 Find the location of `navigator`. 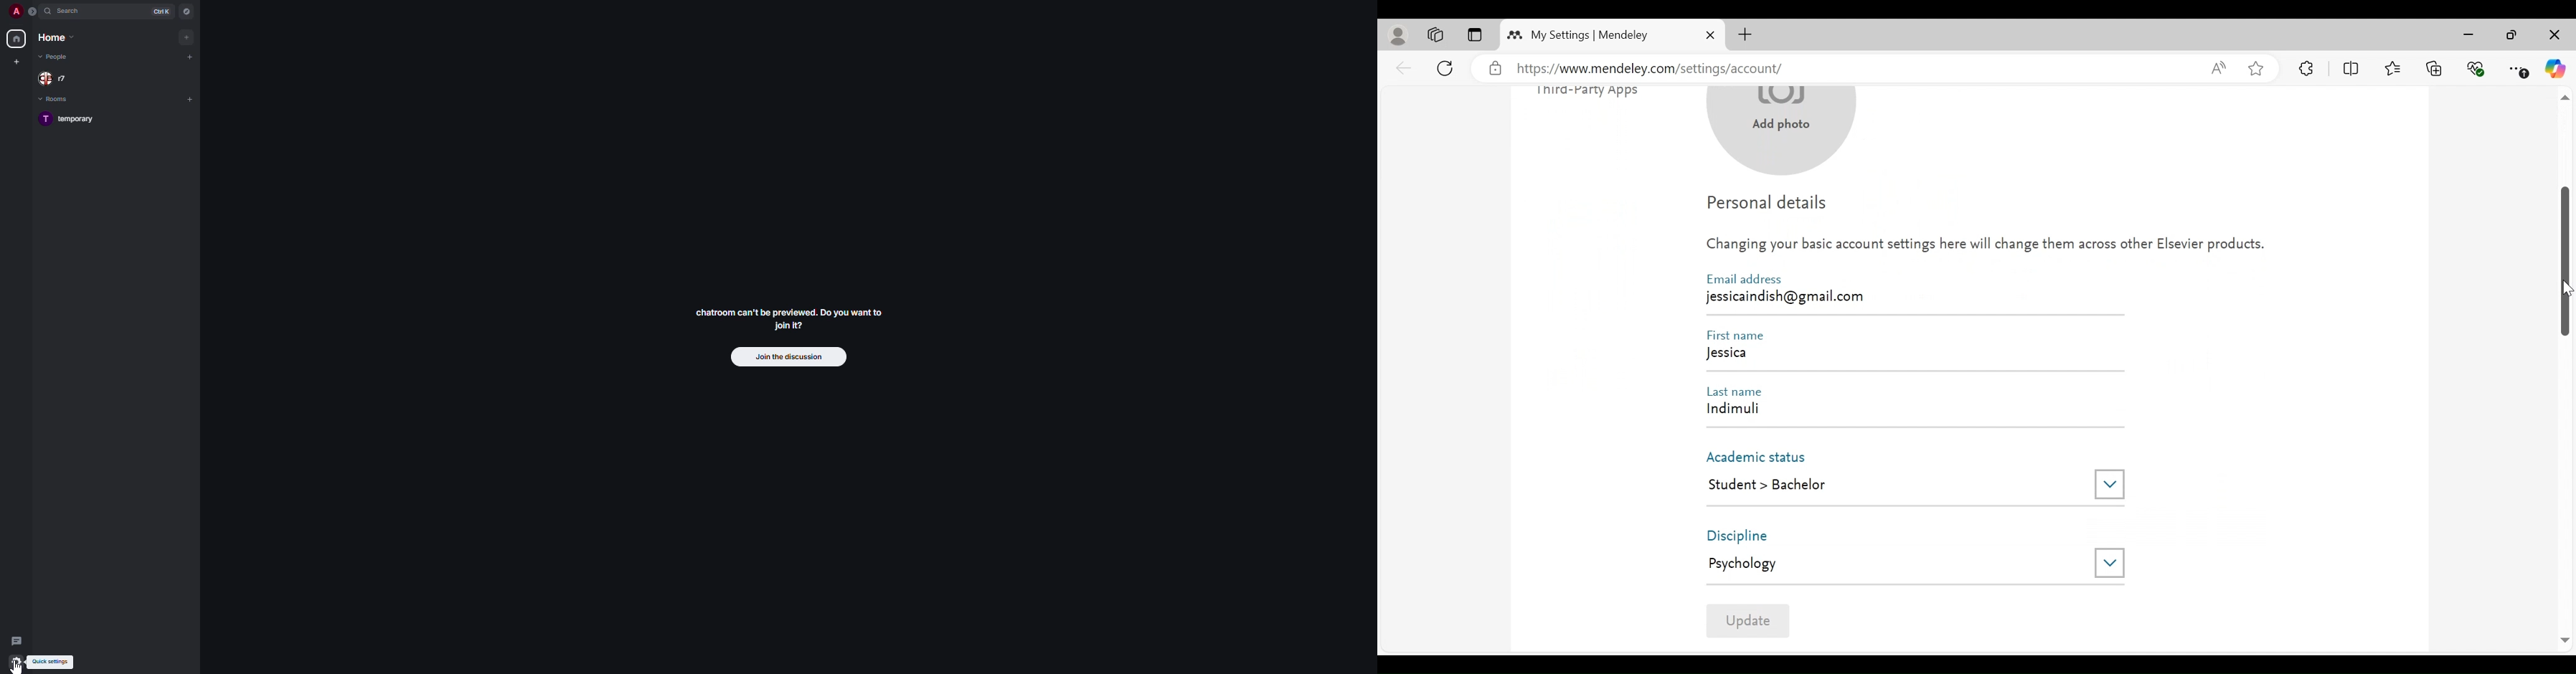

navigator is located at coordinates (187, 11).